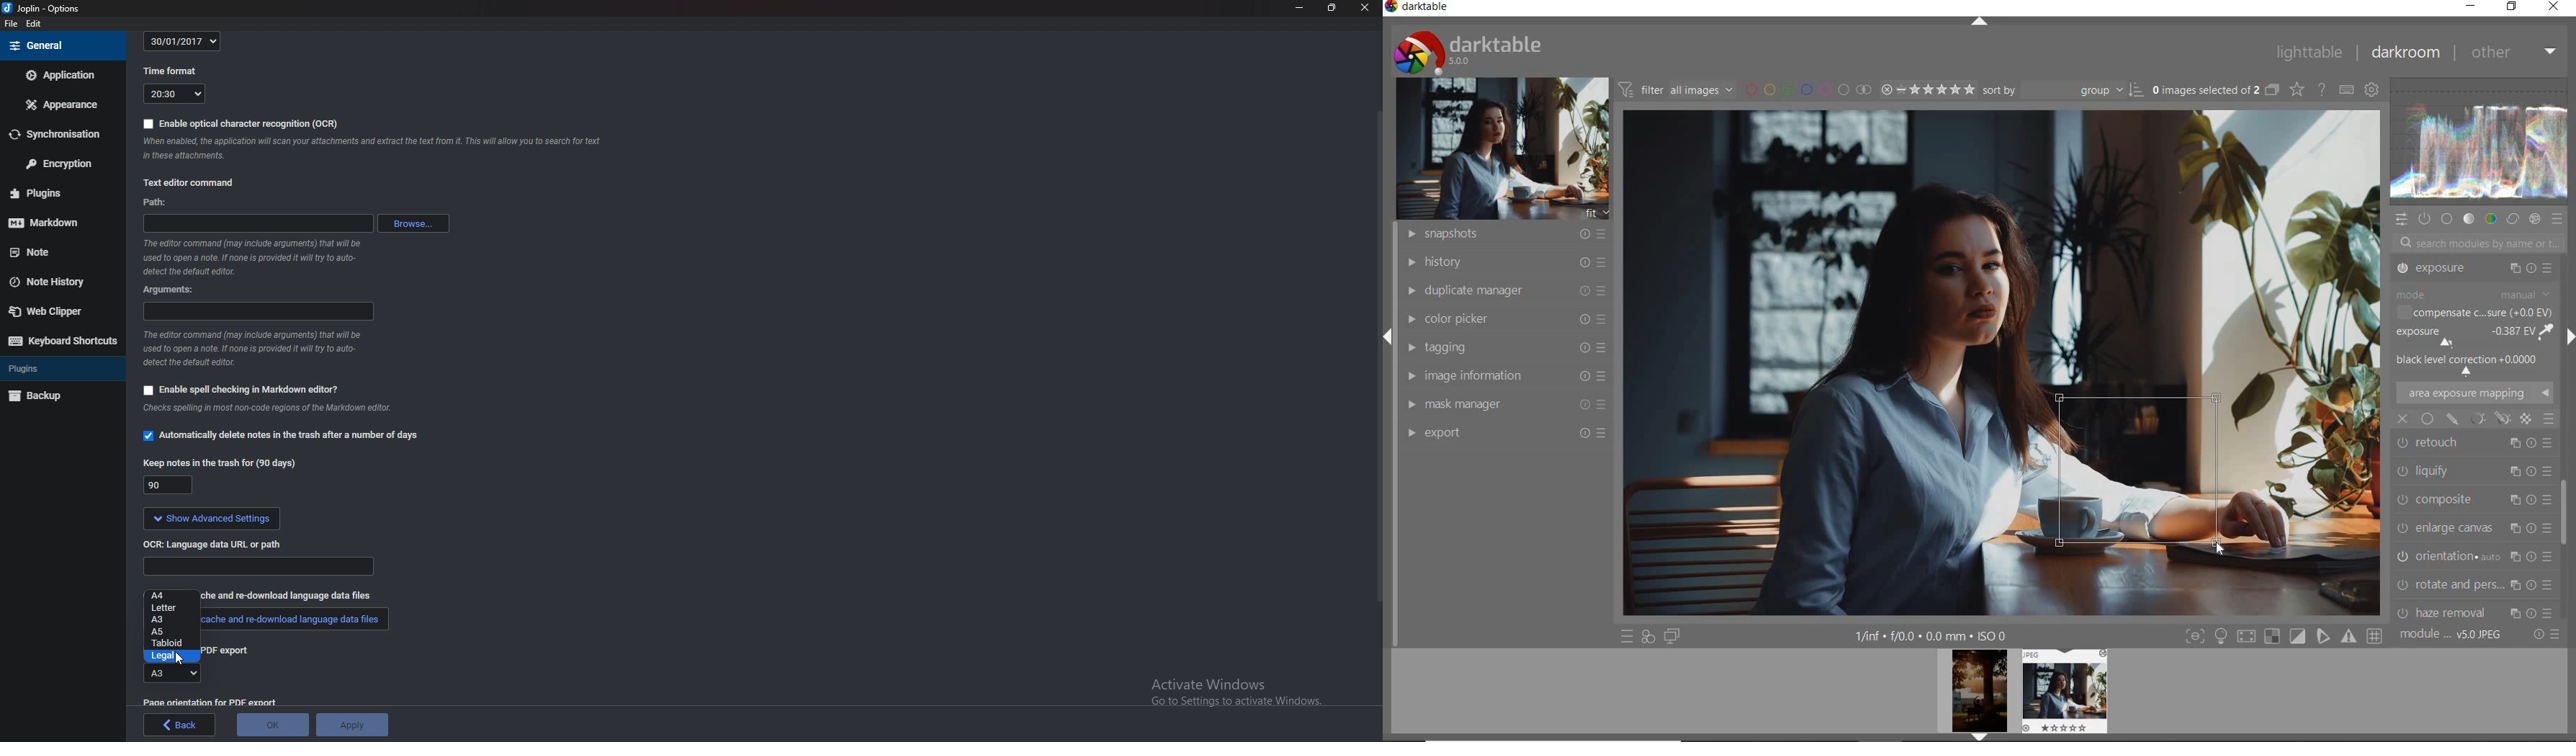 The height and width of the screenshot is (756, 2576). I want to click on browse, so click(413, 223).